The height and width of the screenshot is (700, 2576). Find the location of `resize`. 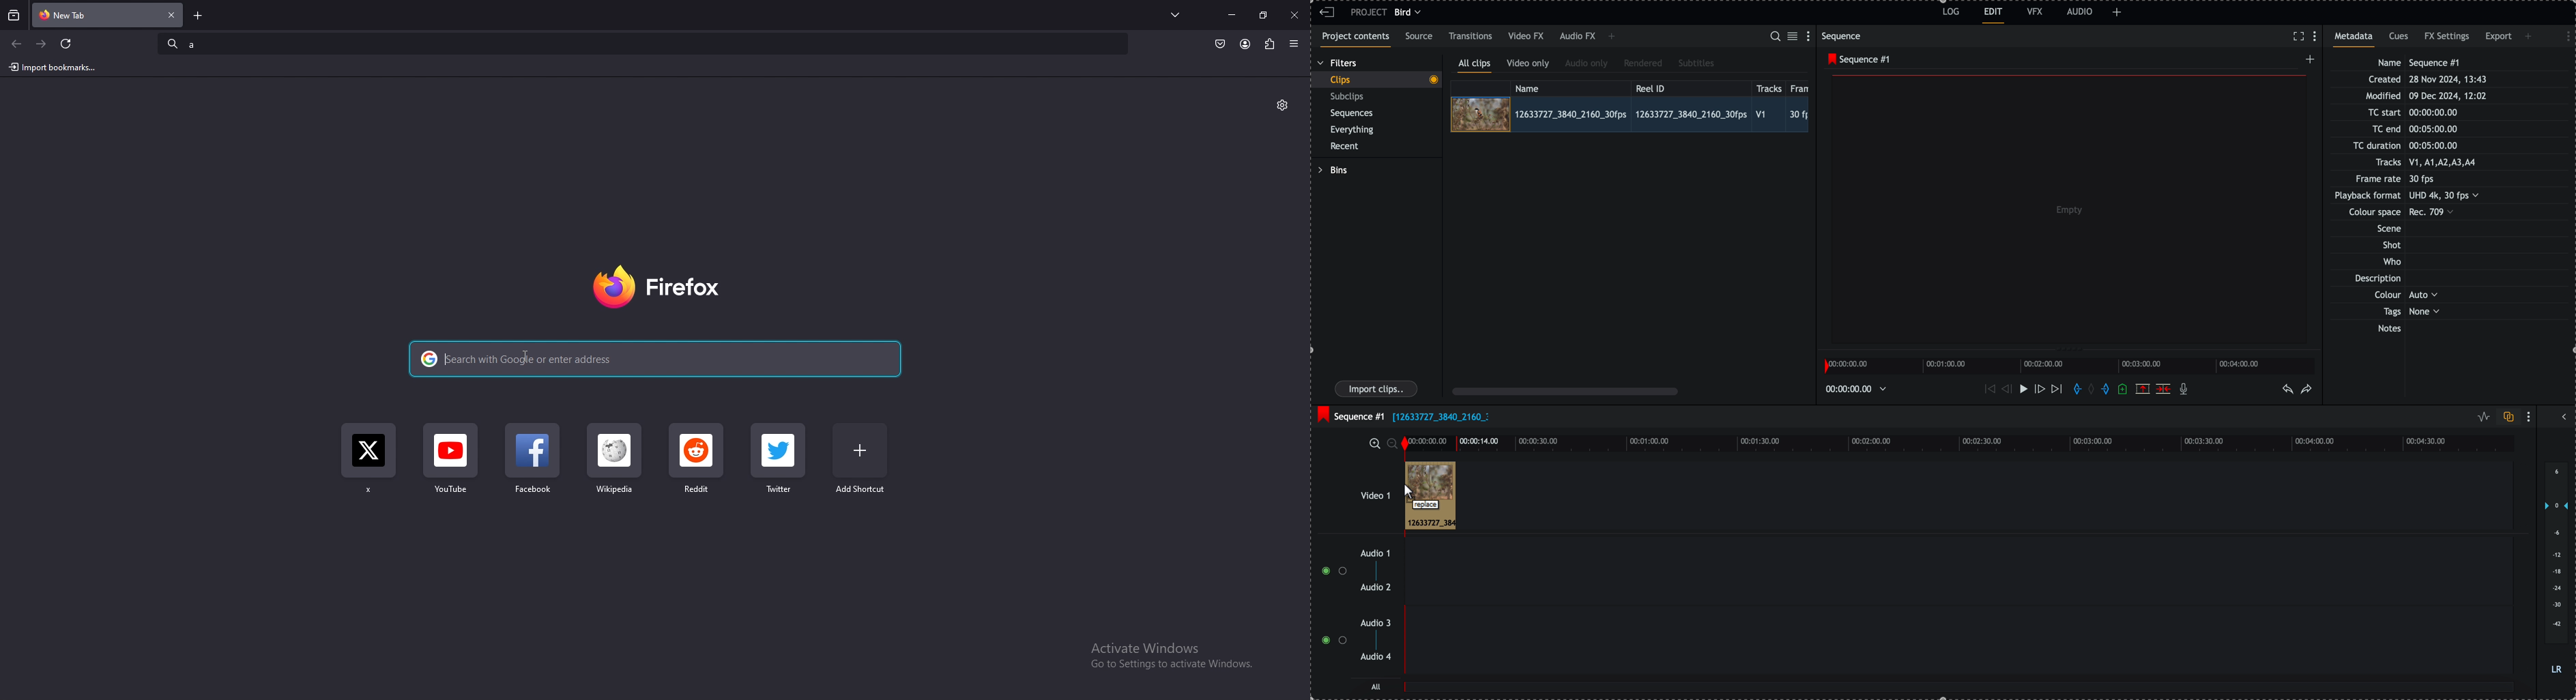

resize is located at coordinates (1264, 15).